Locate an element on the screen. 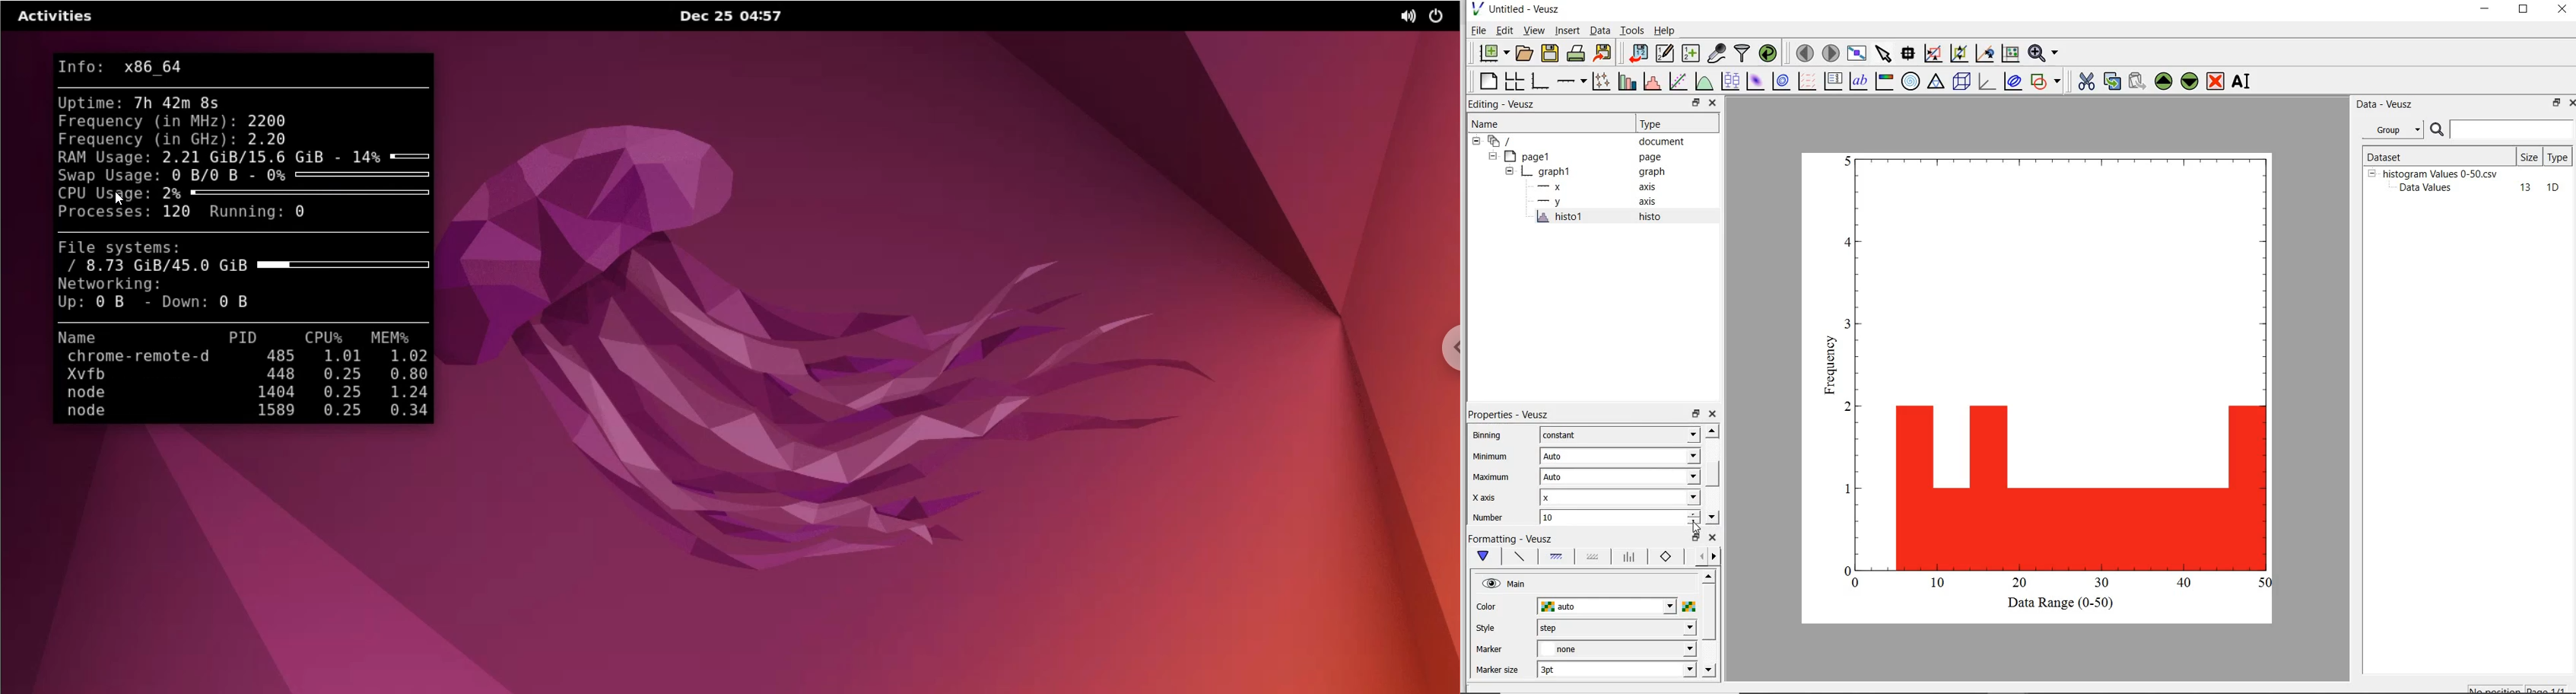 The width and height of the screenshot is (2576, 700). Properties - Veusz is located at coordinates (1507, 413).